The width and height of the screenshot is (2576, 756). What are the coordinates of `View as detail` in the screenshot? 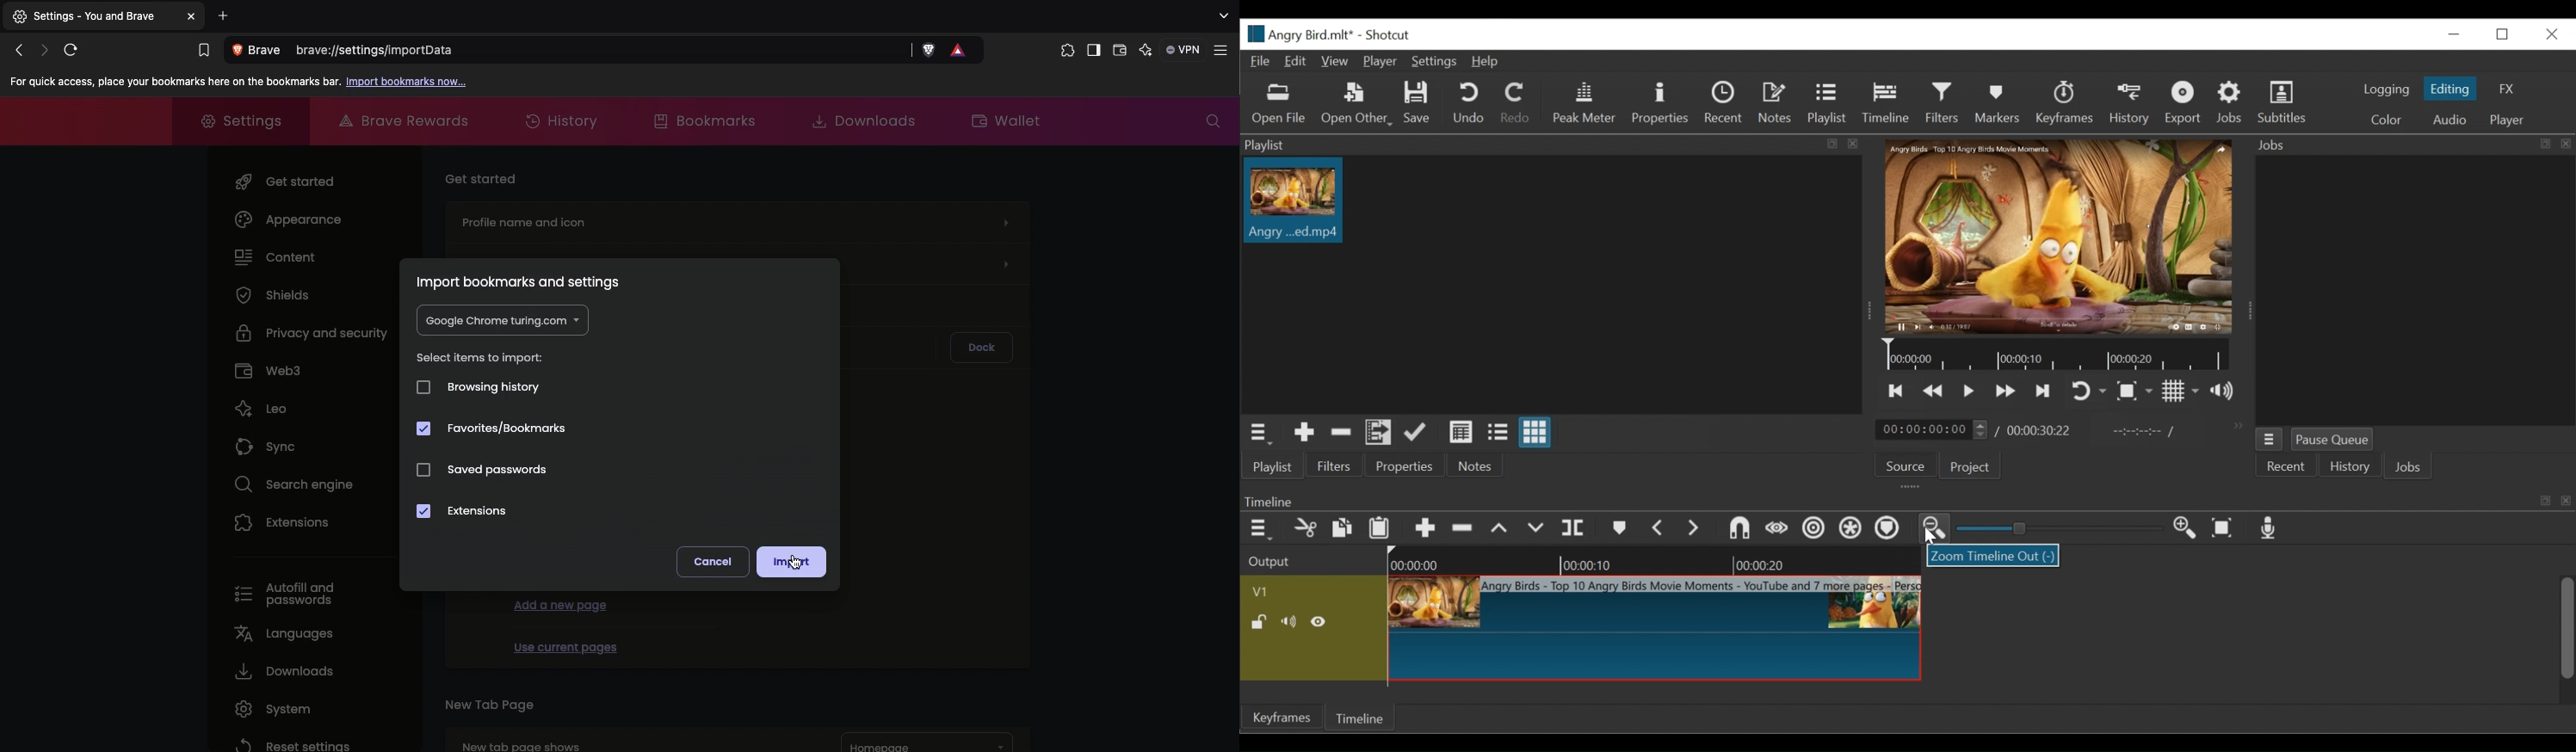 It's located at (1462, 433).